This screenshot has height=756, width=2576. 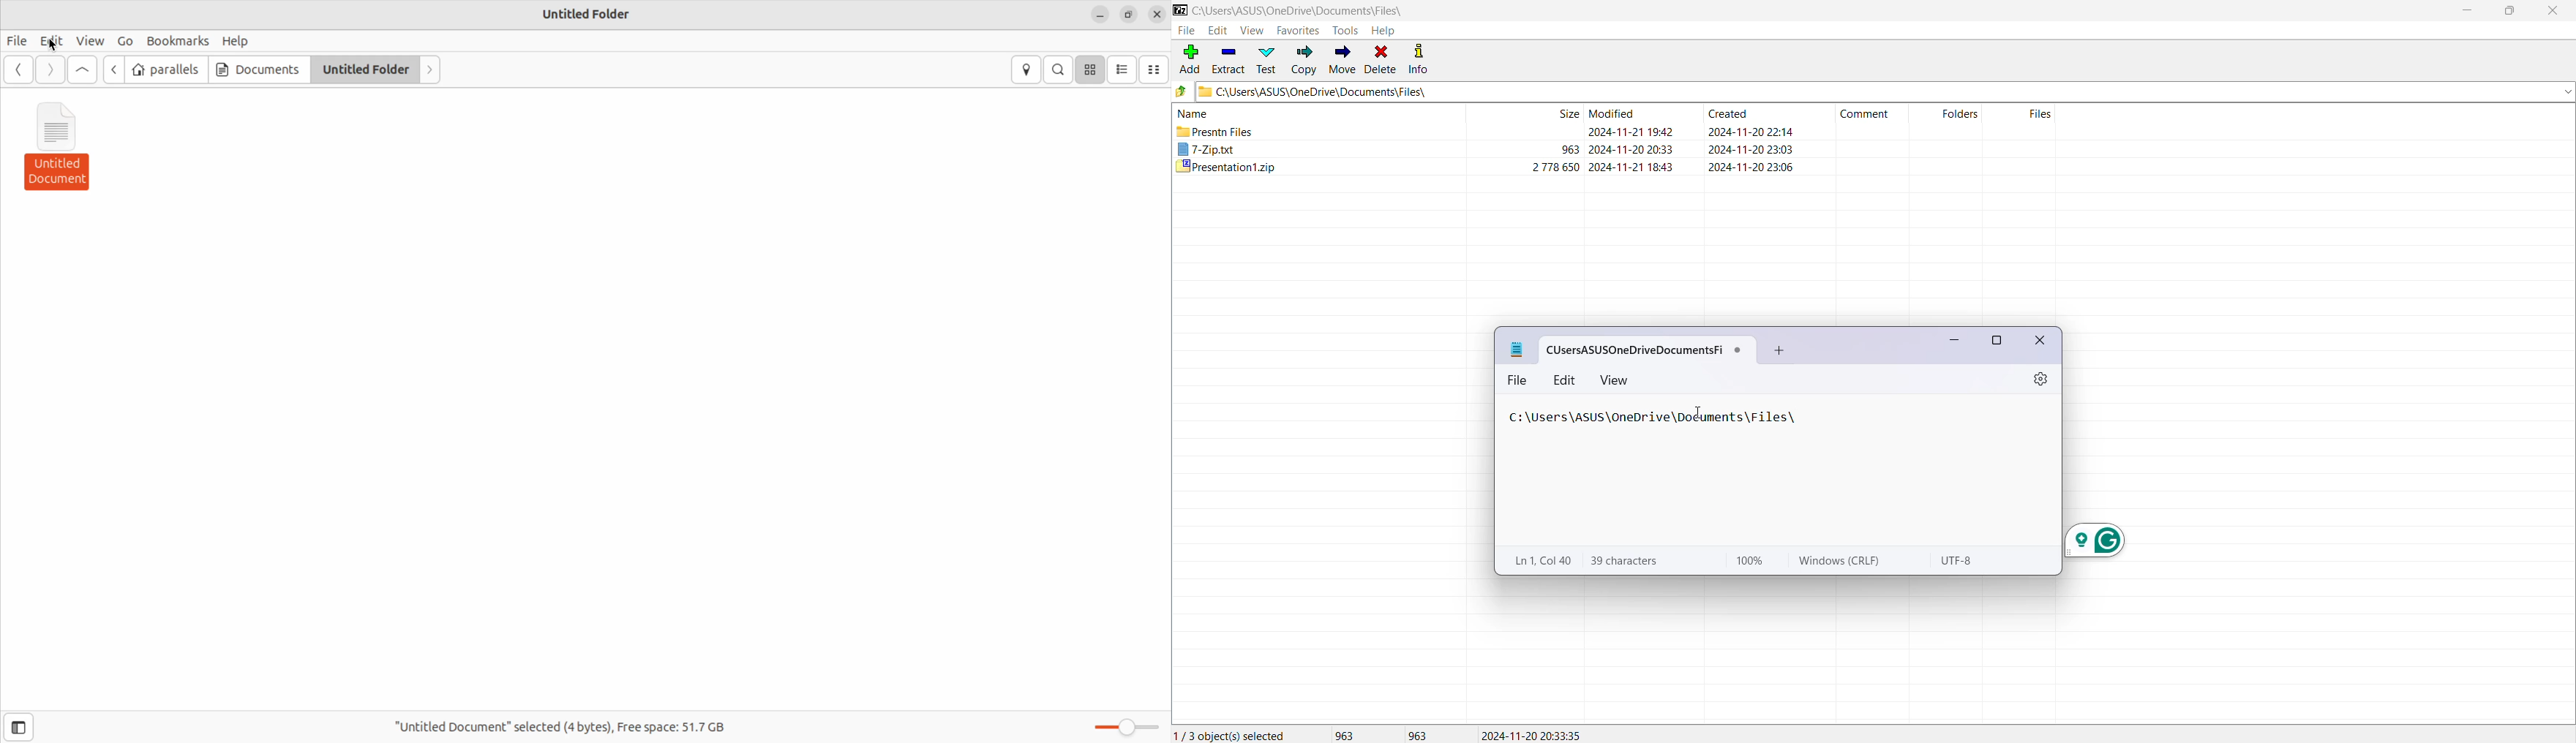 What do you see at coordinates (1226, 166) in the screenshot?
I see `presentation1.zip` at bounding box center [1226, 166].